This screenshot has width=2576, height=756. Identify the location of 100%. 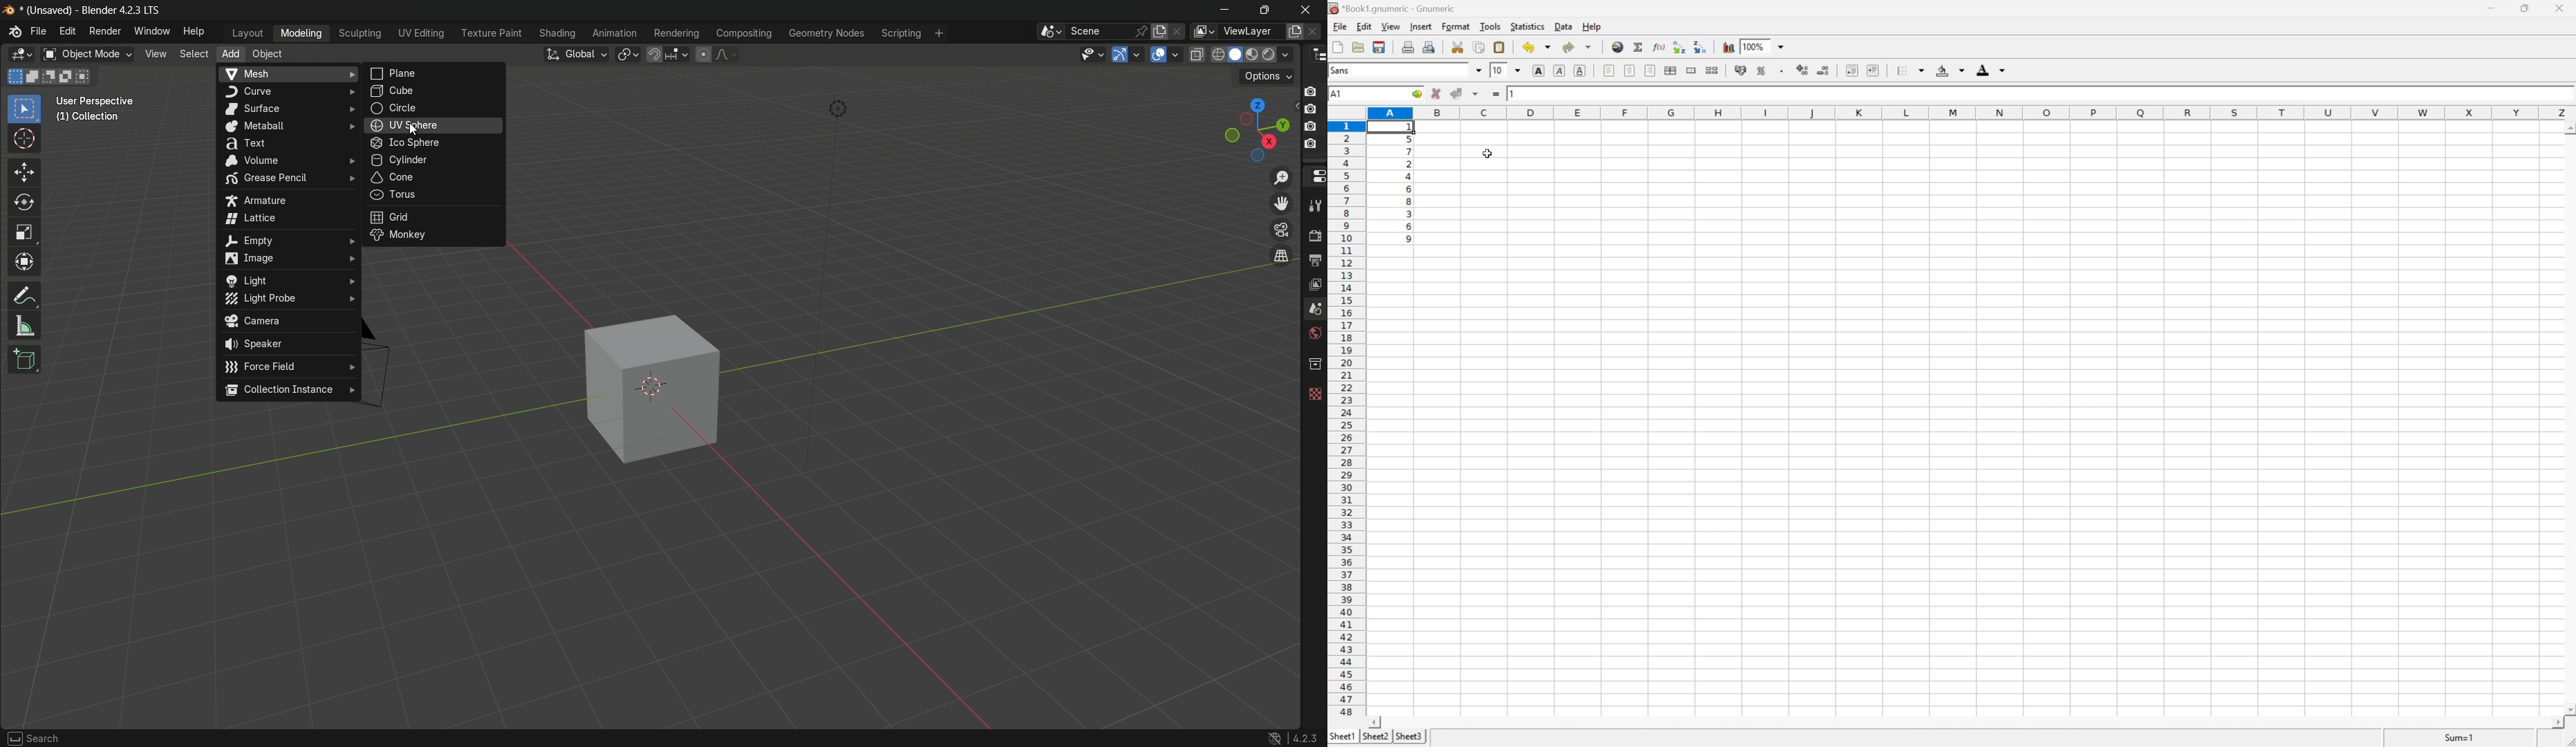
(1752, 46).